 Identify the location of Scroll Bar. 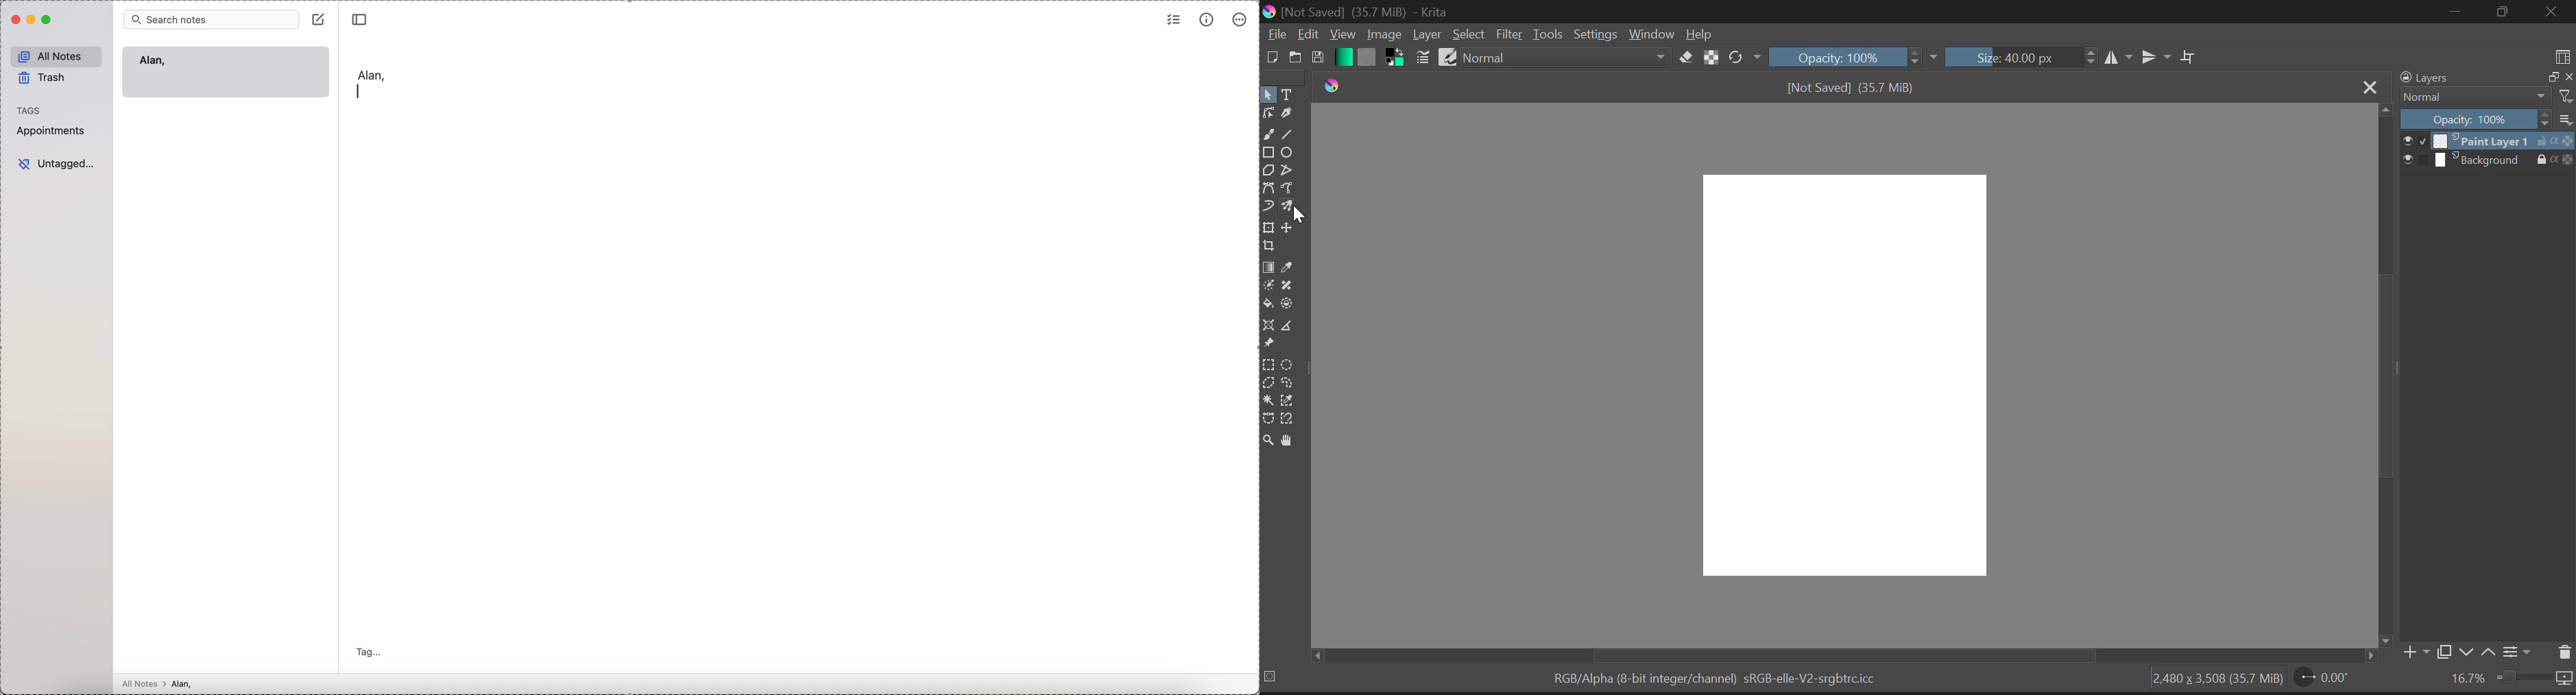
(1833, 656).